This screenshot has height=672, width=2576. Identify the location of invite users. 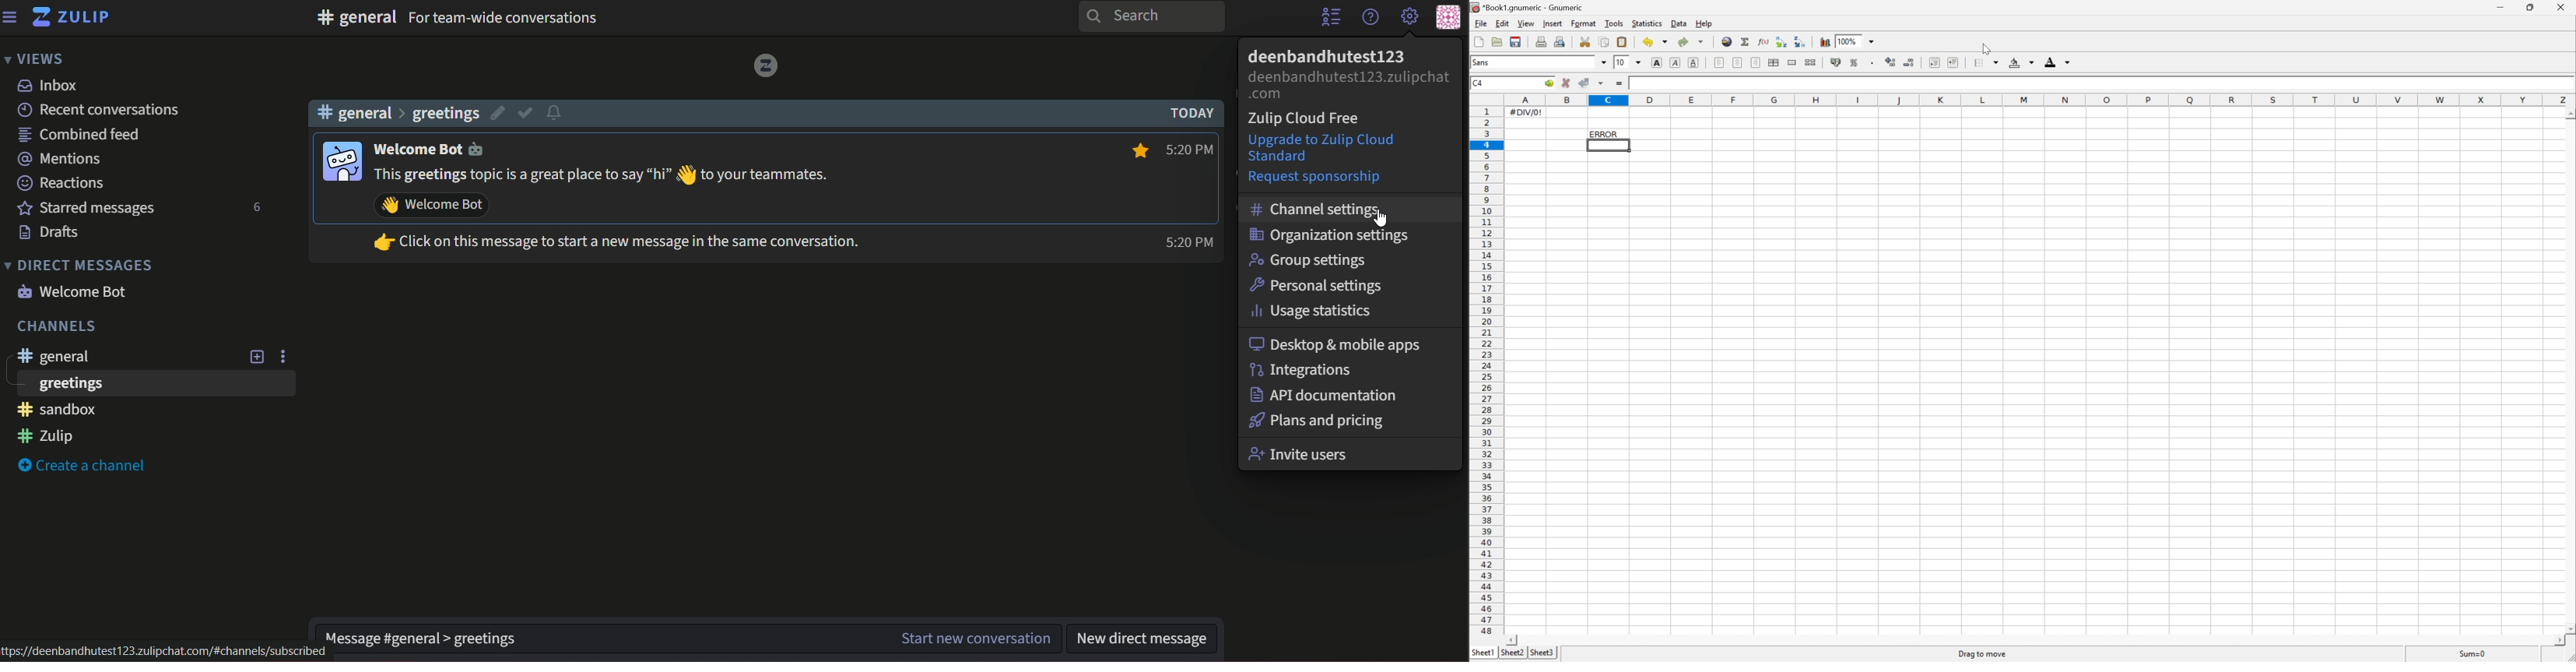
(1301, 454).